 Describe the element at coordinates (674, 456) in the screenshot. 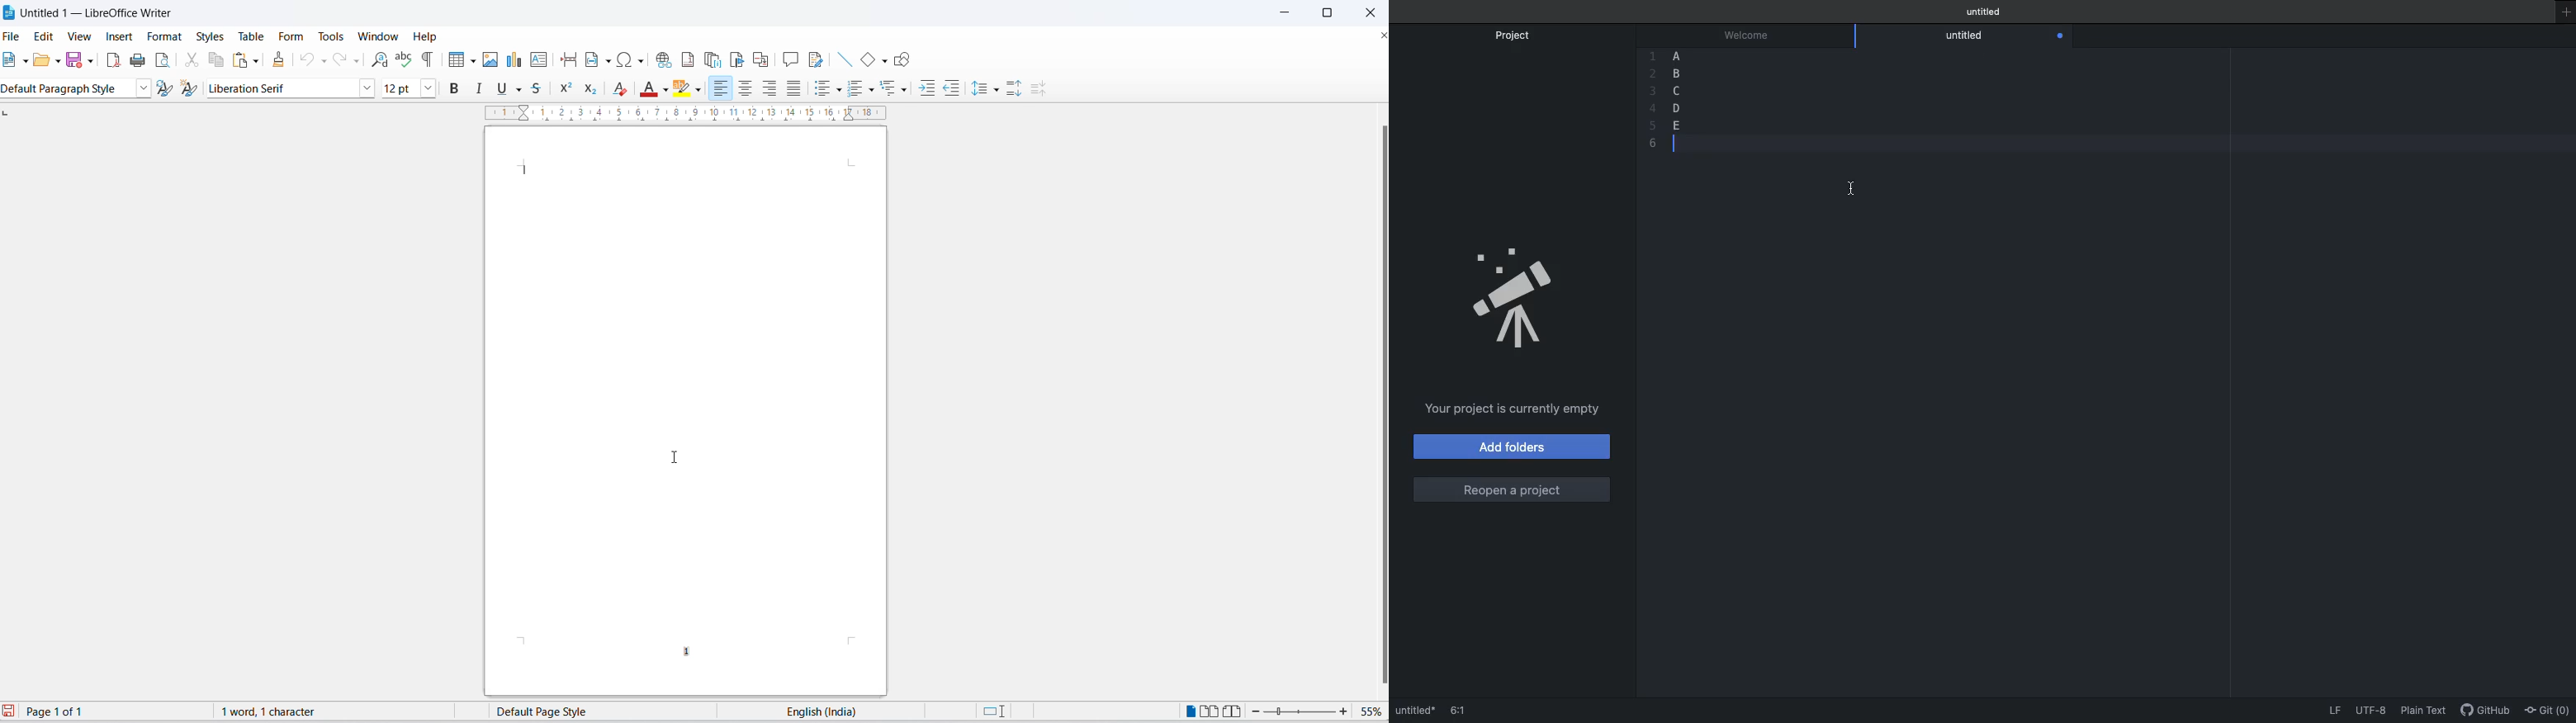

I see `cursor` at that location.